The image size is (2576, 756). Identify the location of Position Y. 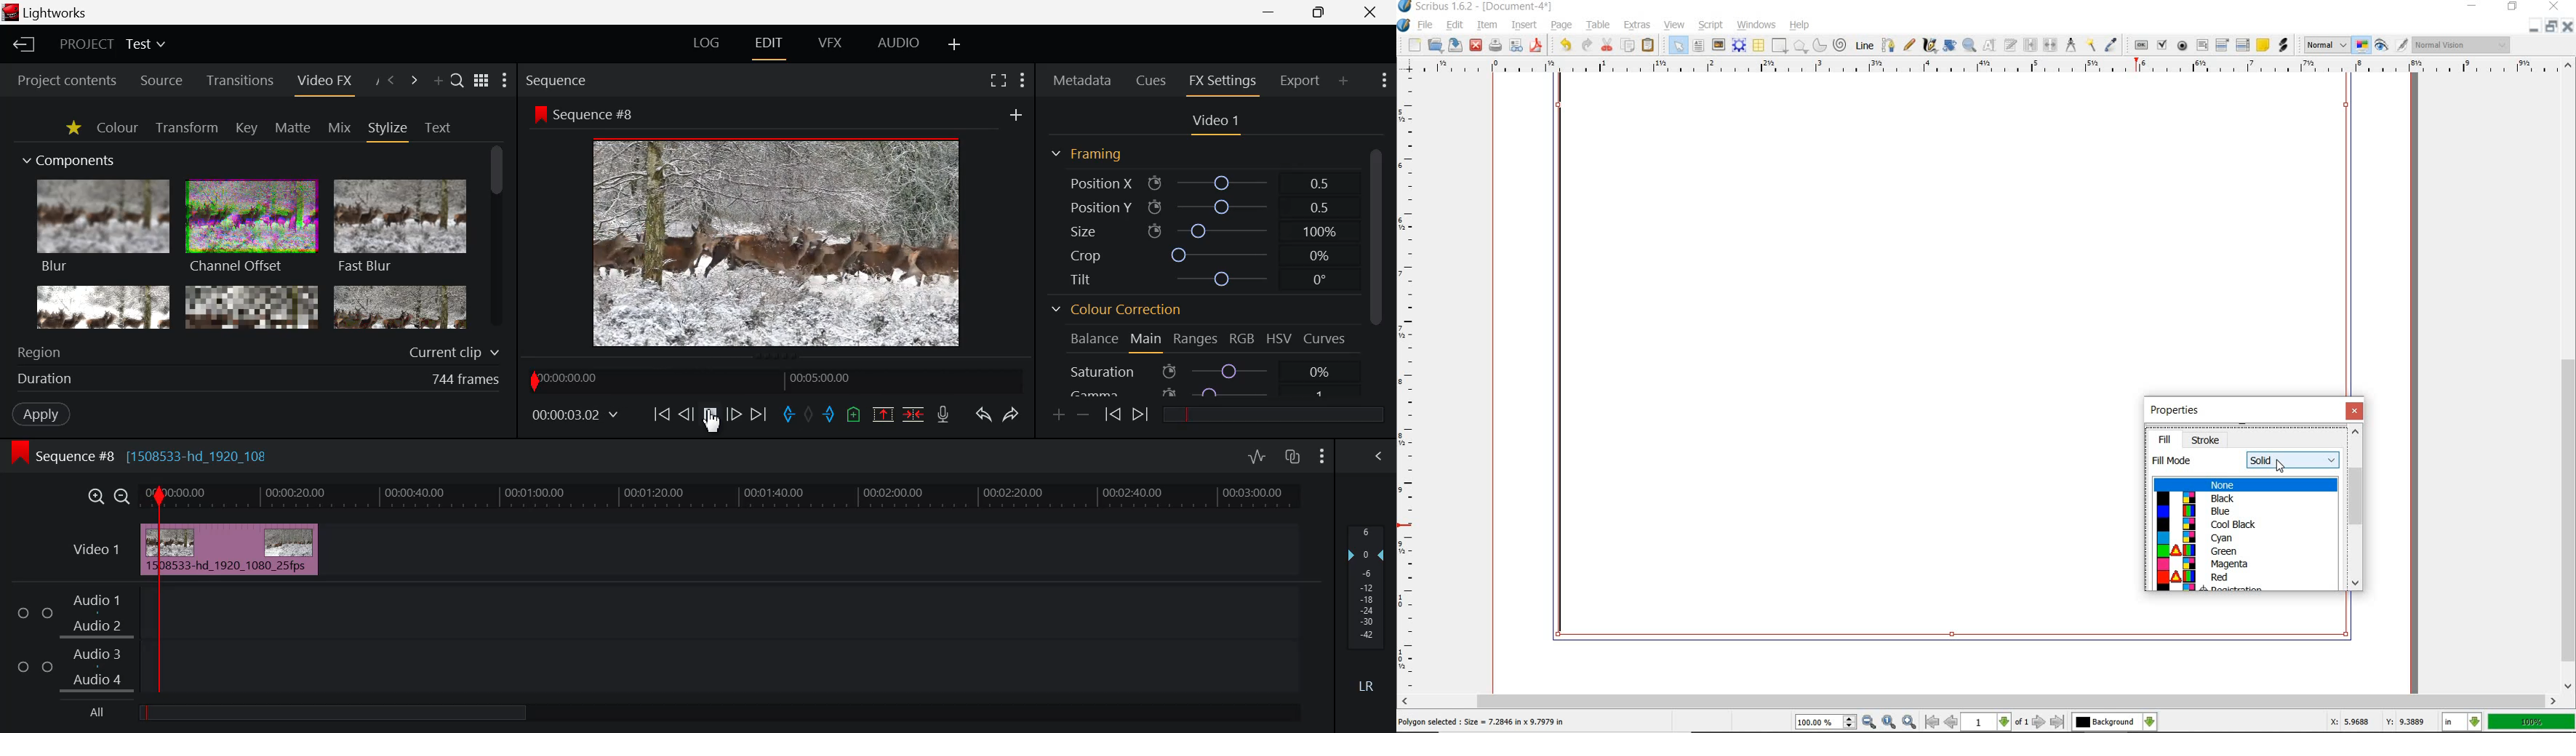
(1200, 207).